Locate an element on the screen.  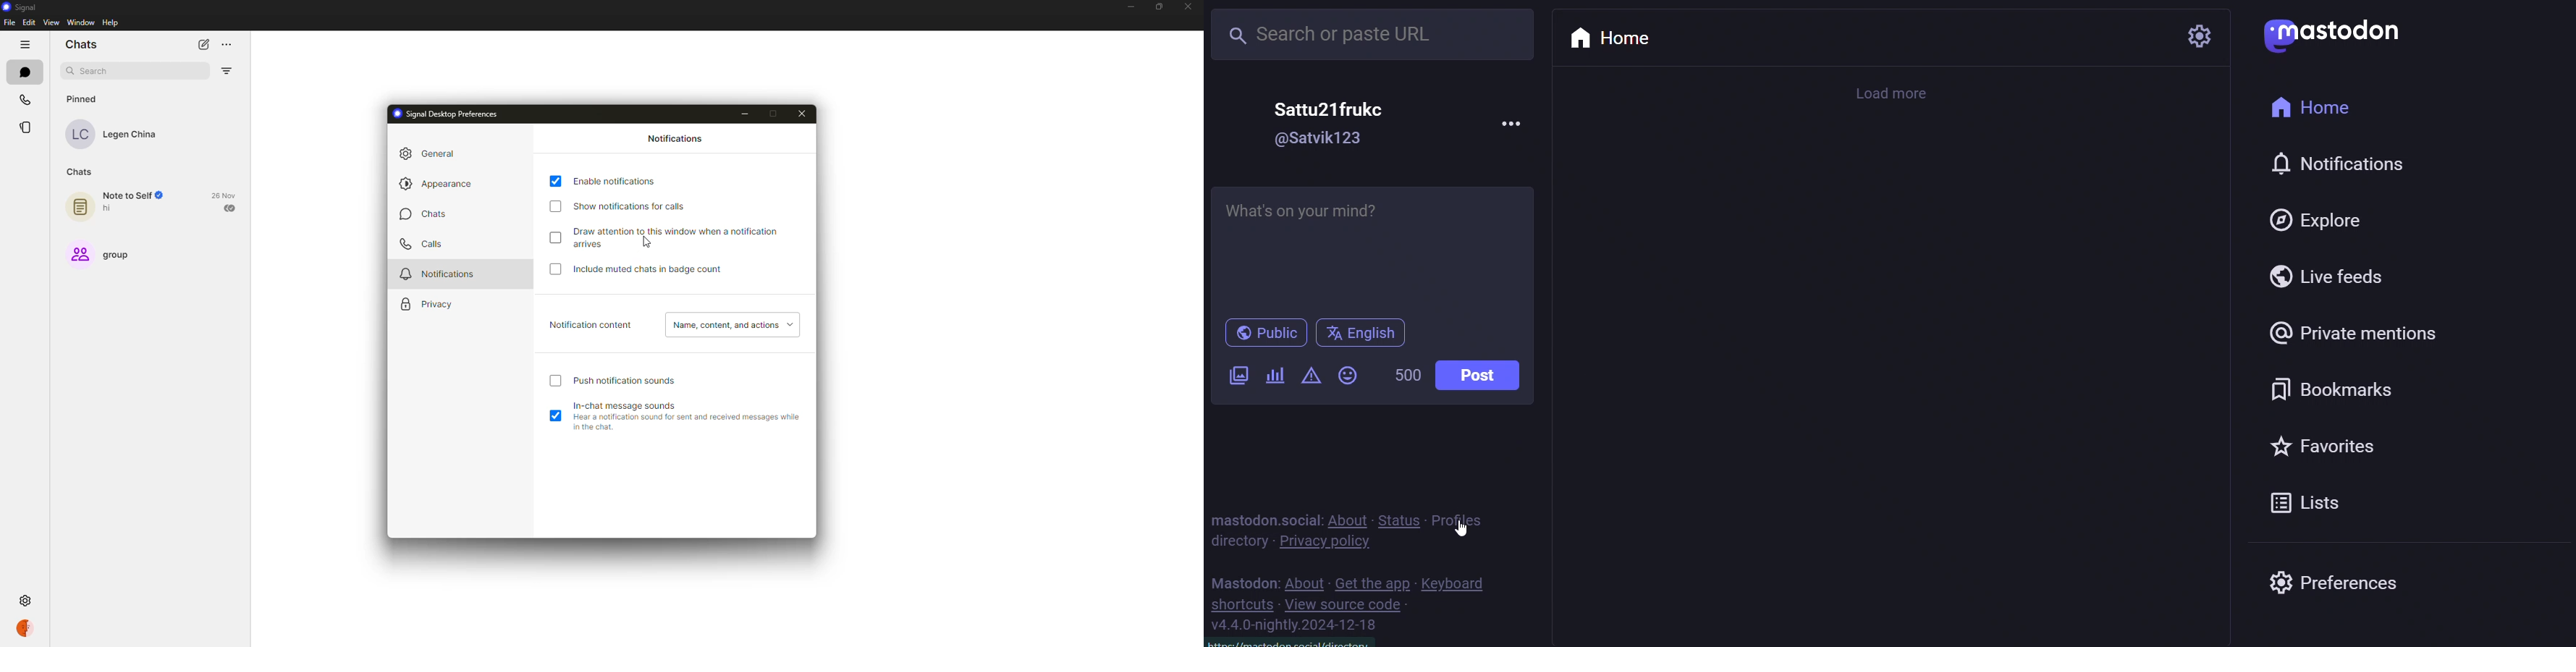
note to self is located at coordinates (121, 204).